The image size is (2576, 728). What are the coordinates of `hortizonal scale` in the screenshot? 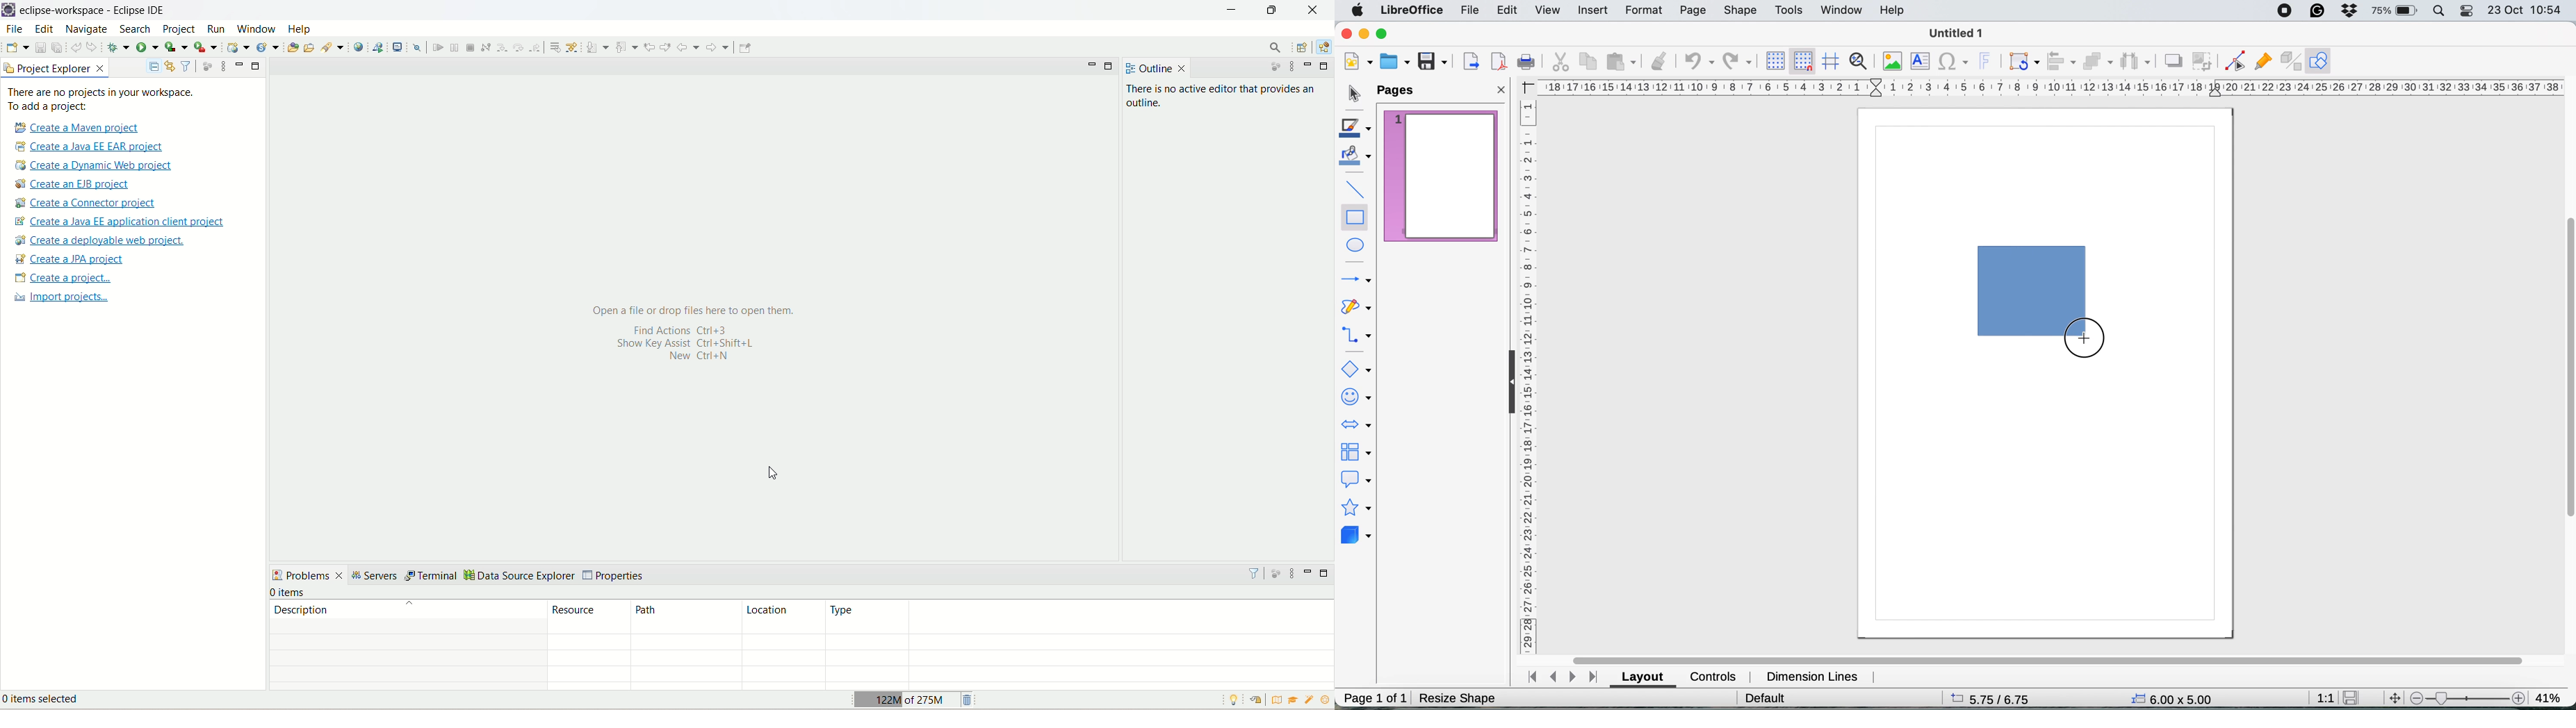 It's located at (2053, 86).